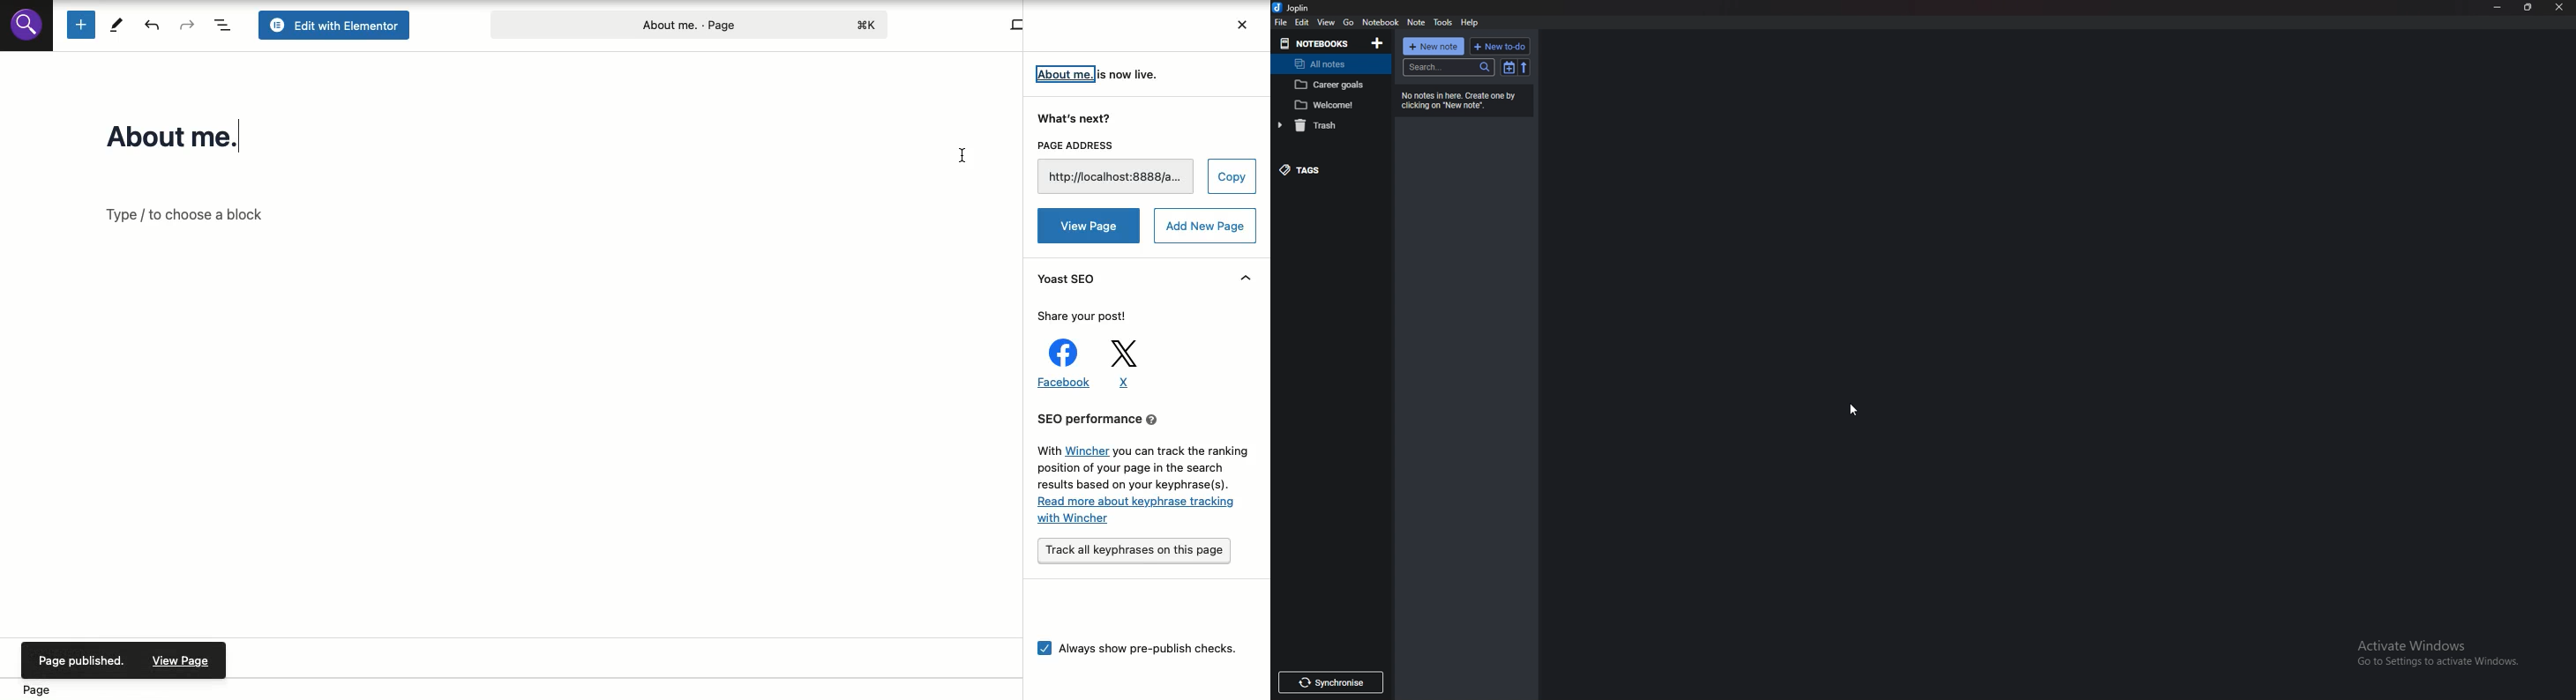 This screenshot has height=700, width=2576. What do you see at coordinates (1137, 510) in the screenshot?
I see `Read more about keyphrase tracking
‘with Wincher` at bounding box center [1137, 510].